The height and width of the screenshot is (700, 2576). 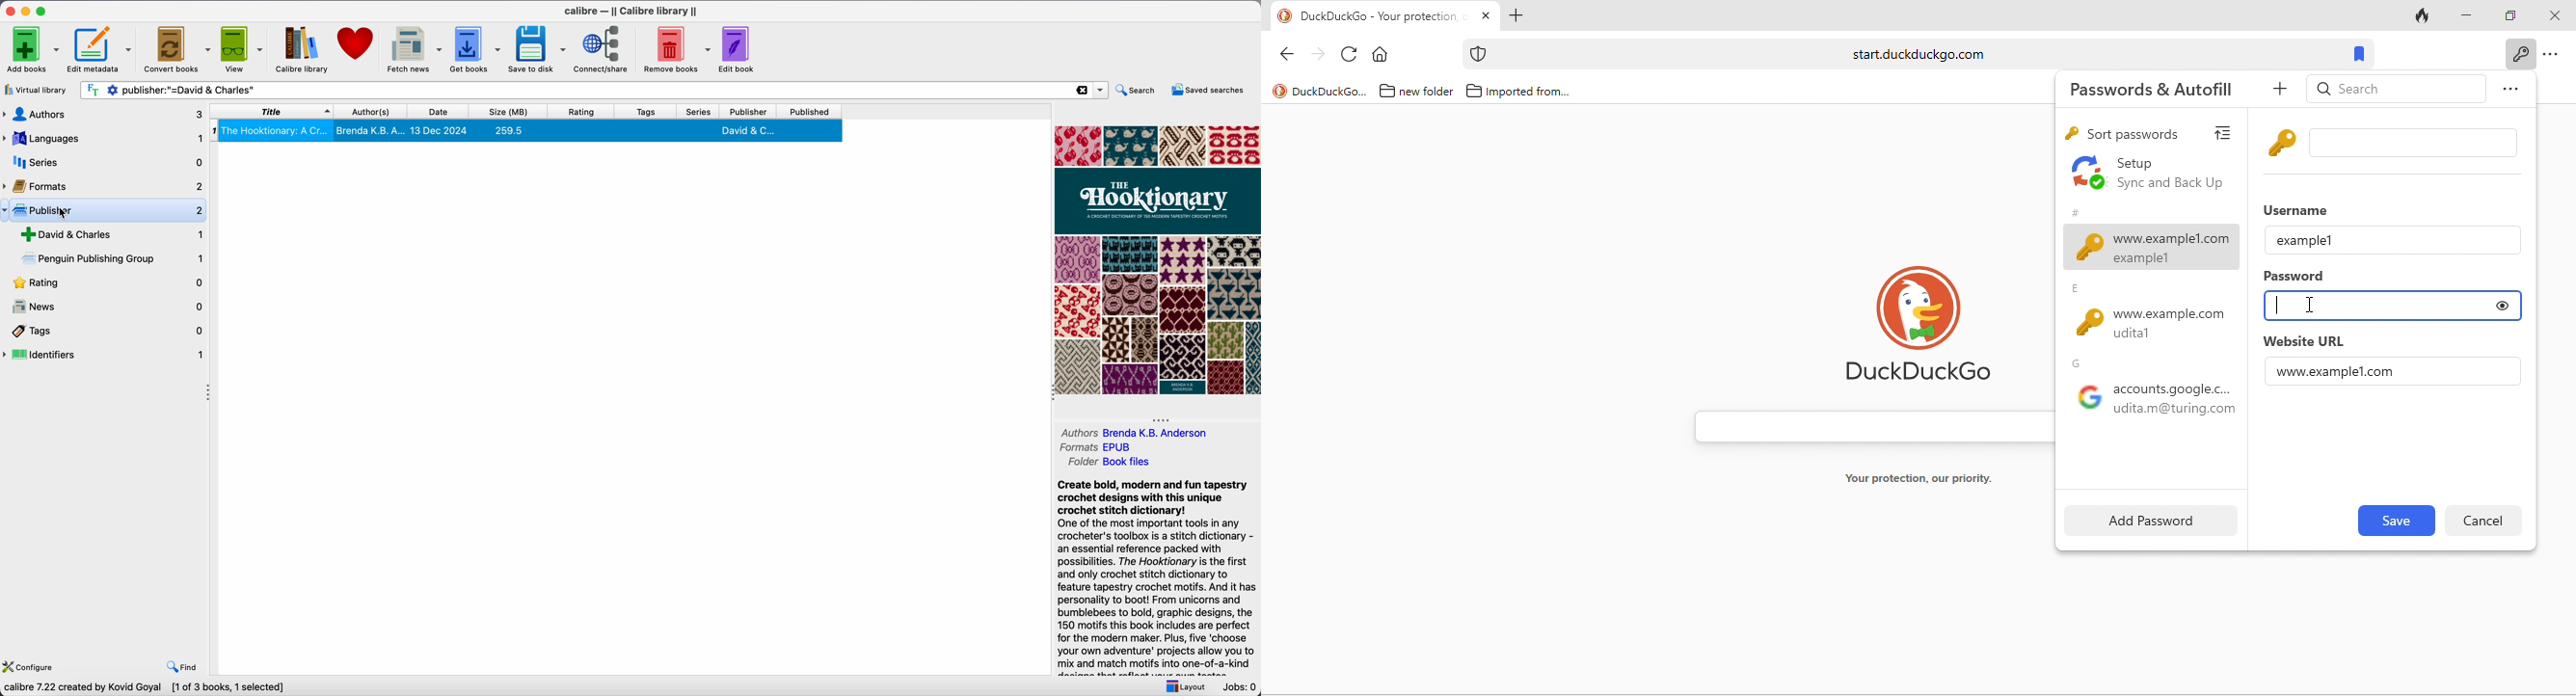 What do you see at coordinates (477, 49) in the screenshot?
I see `get books` at bounding box center [477, 49].